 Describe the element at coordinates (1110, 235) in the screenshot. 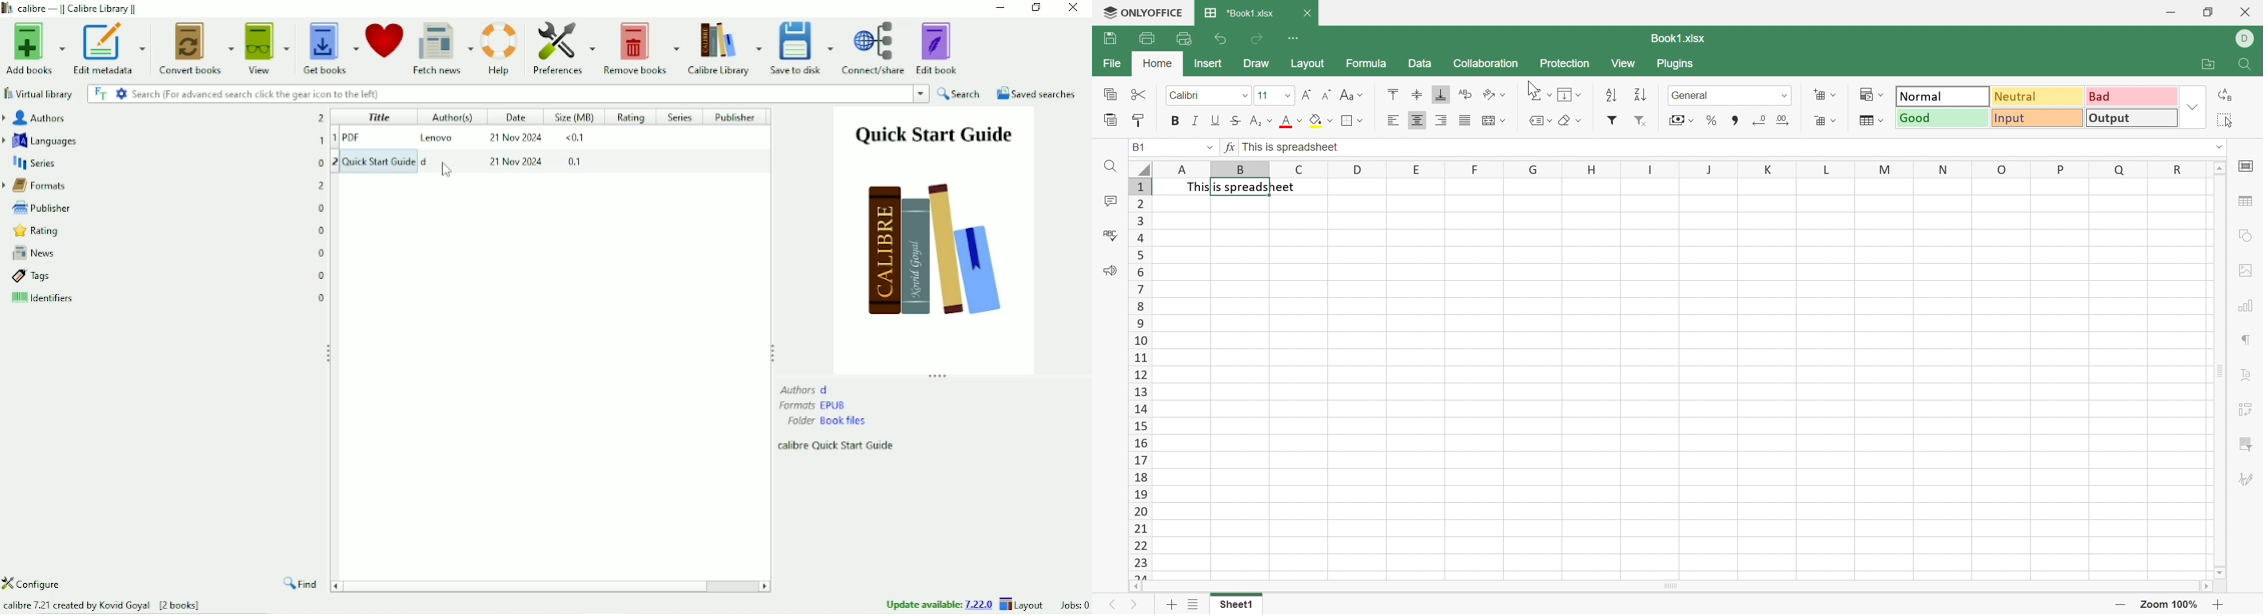

I see `Check Spelling` at that location.